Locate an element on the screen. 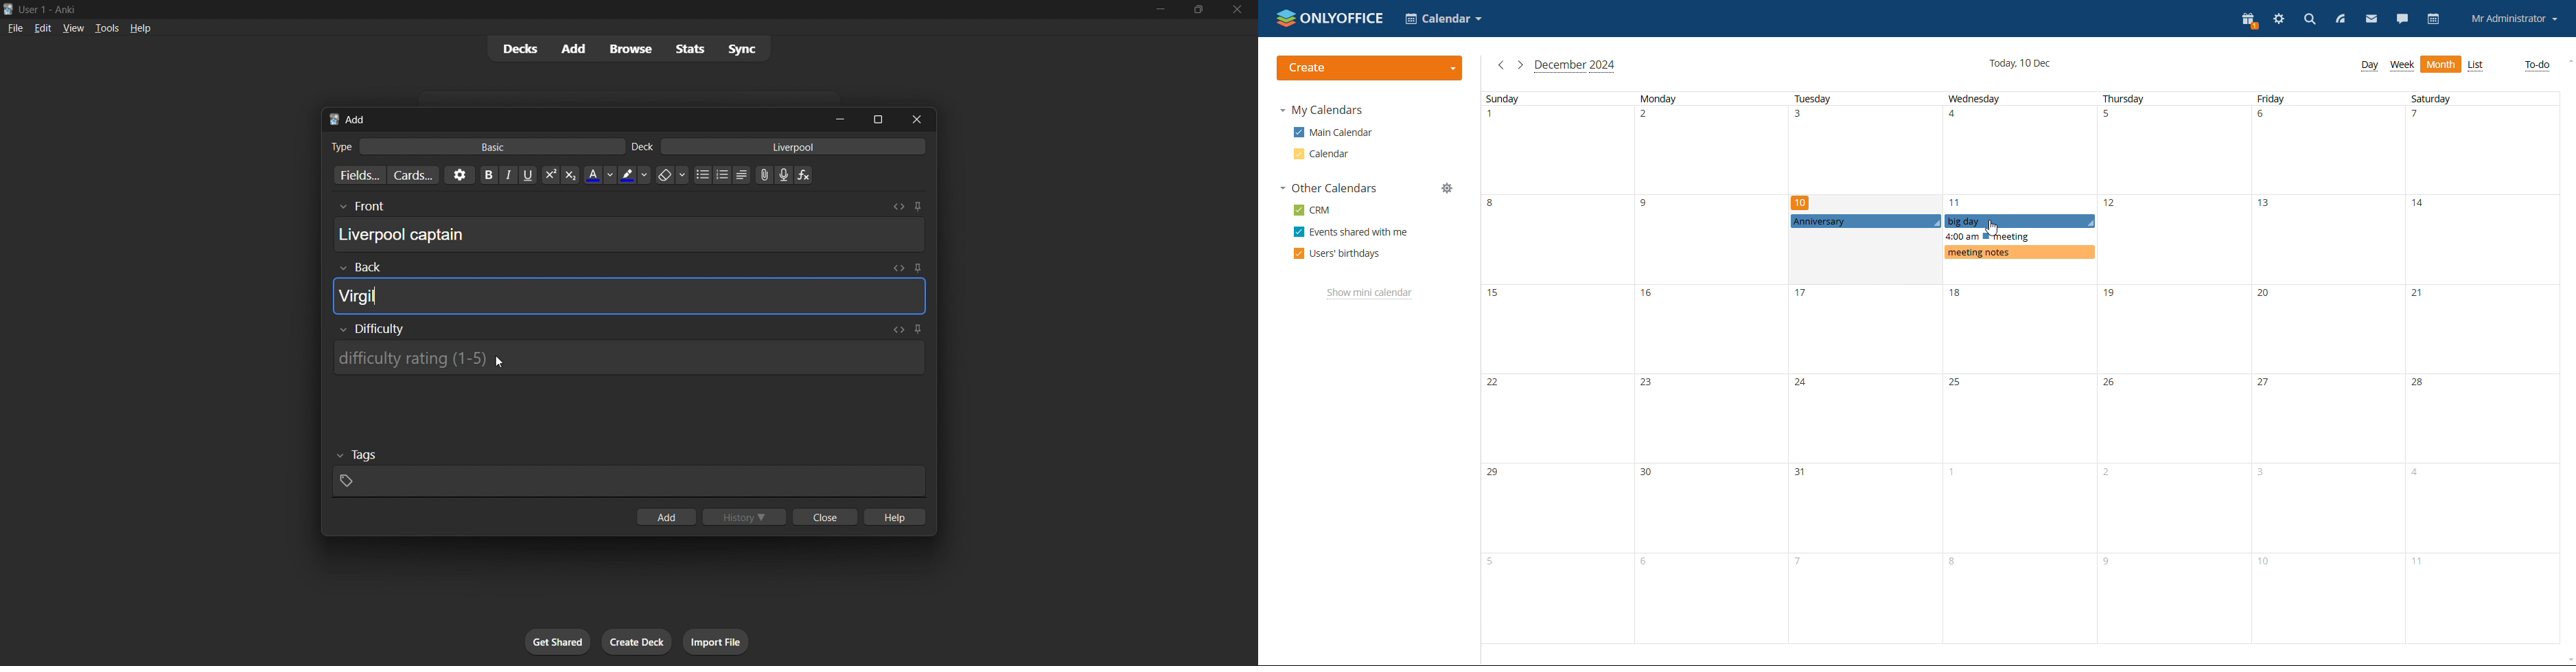 This screenshot has width=2576, height=672. Anki logo is located at coordinates (9, 9).